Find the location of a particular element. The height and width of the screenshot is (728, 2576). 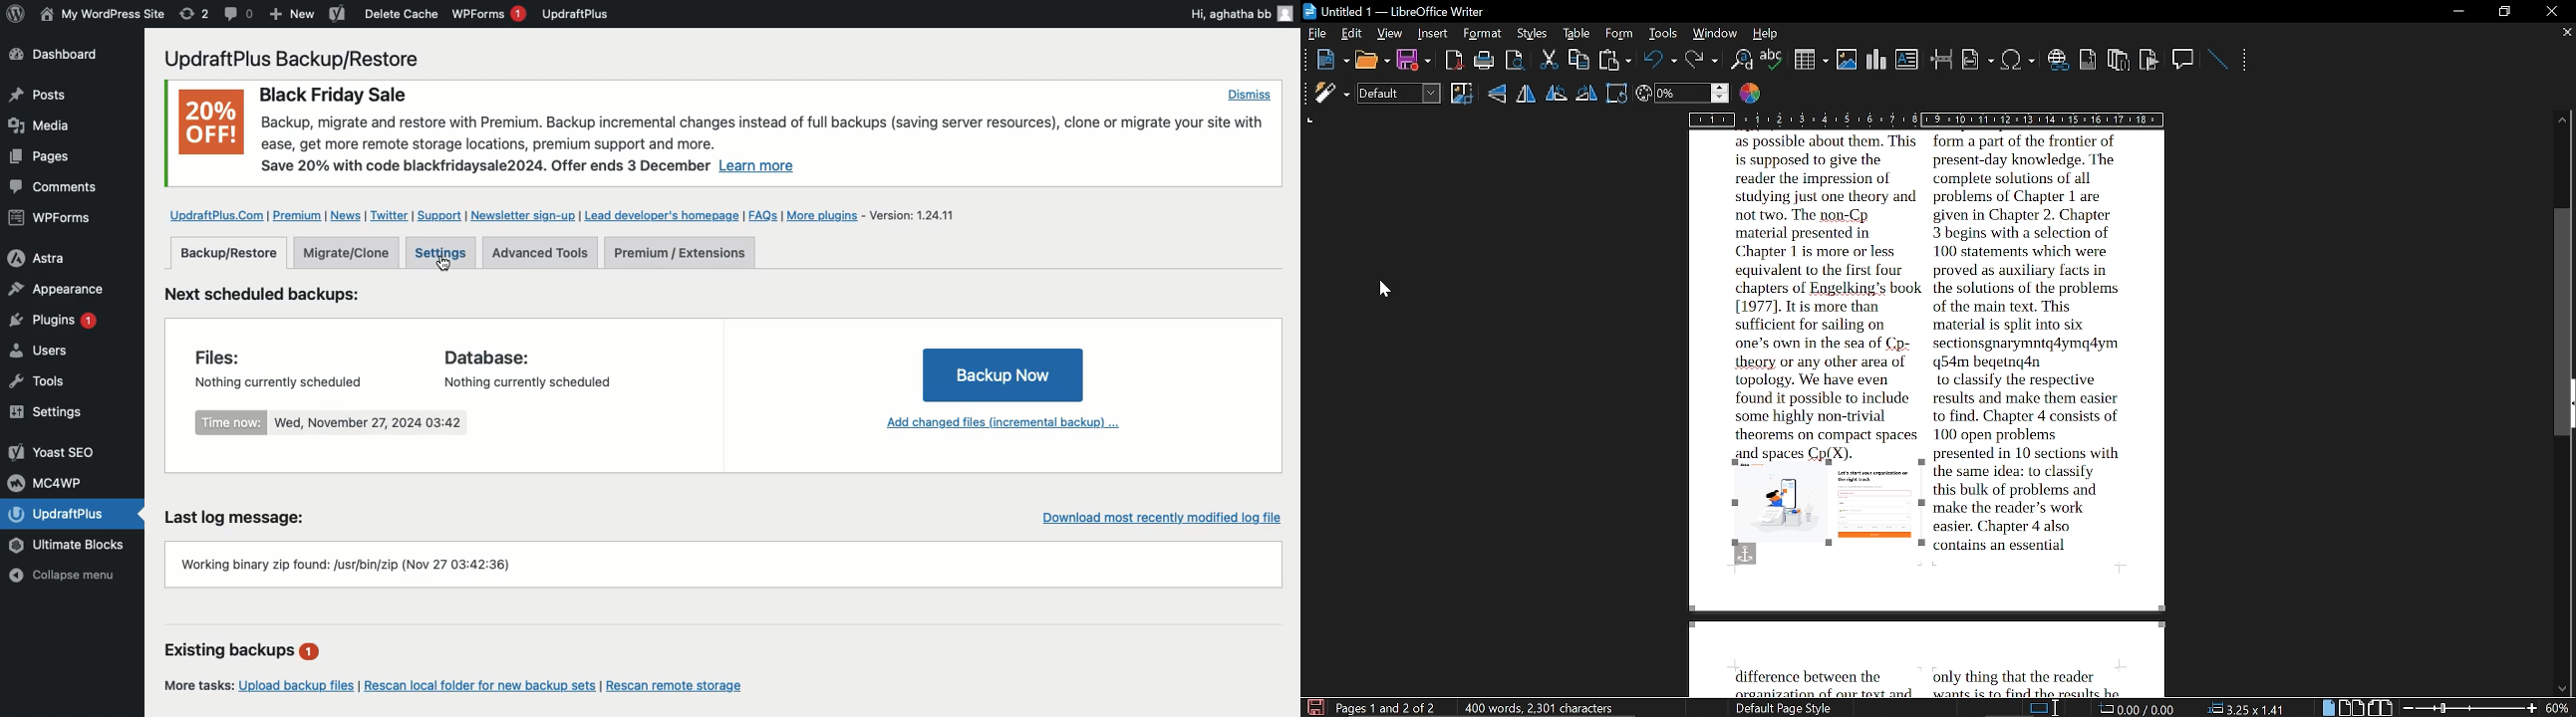

insert hyperlink is located at coordinates (2059, 61).